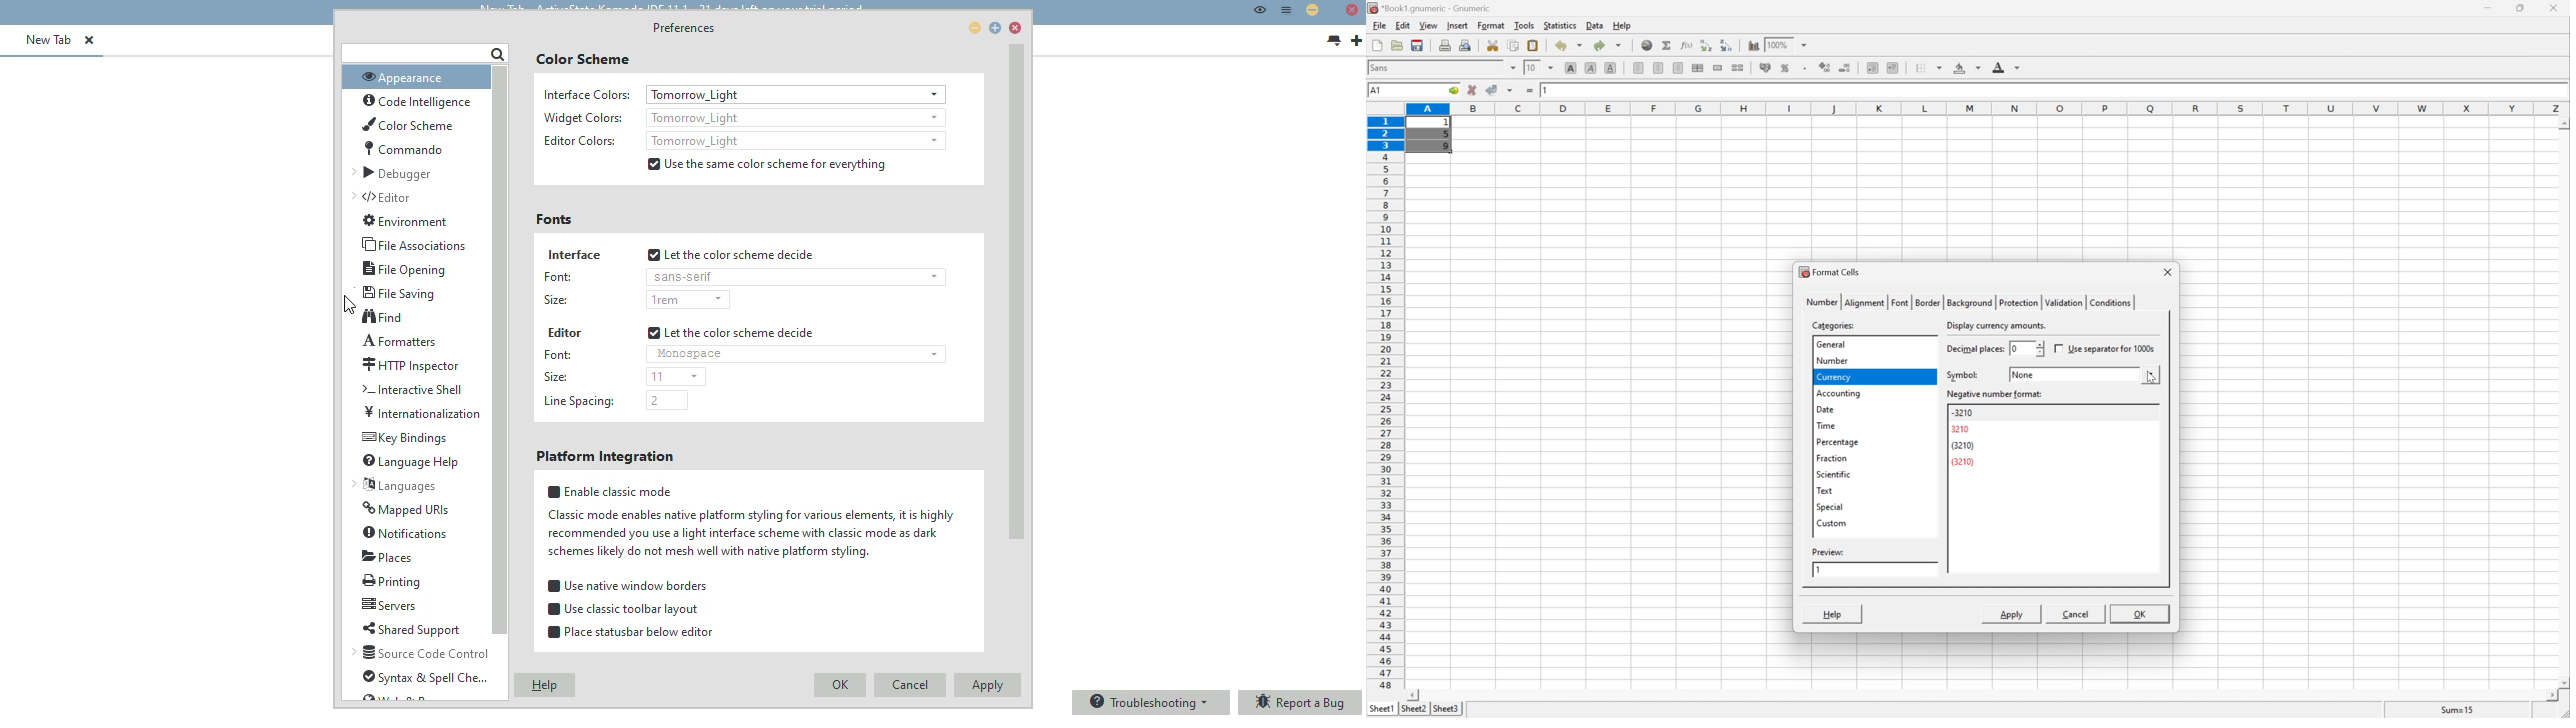 Image resolution: width=2576 pixels, height=728 pixels. What do you see at coordinates (1740, 67) in the screenshot?
I see `split merged ranges of cells` at bounding box center [1740, 67].